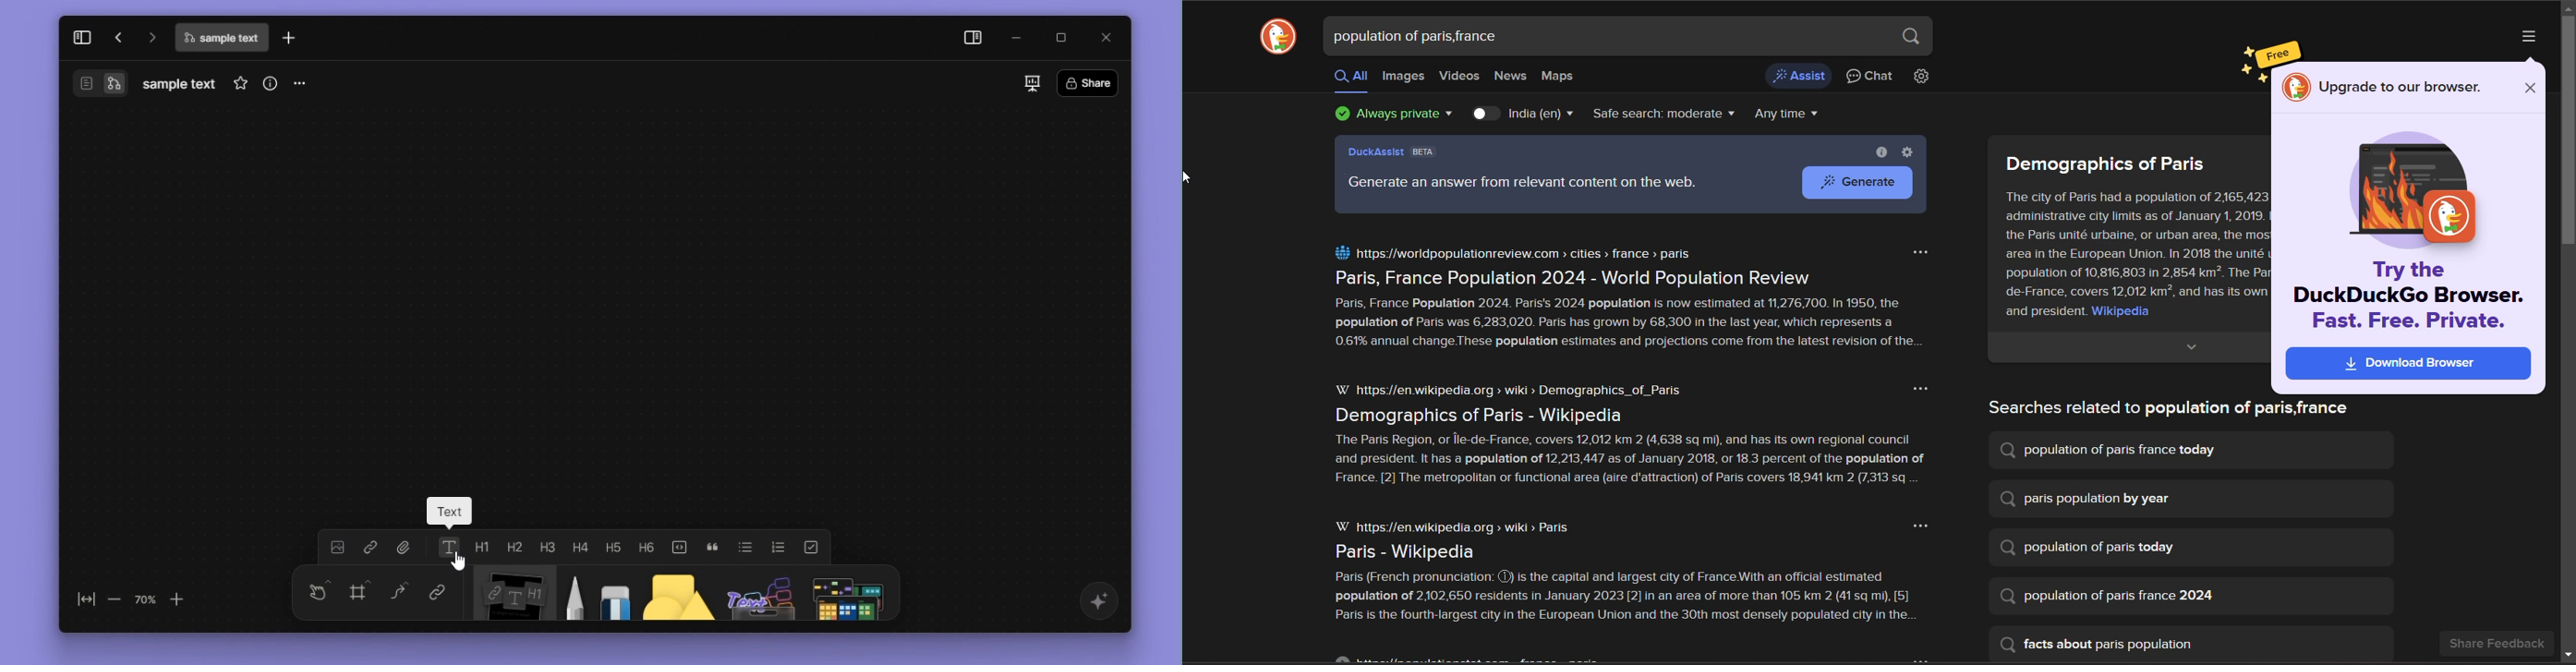 Image resolution: width=2576 pixels, height=672 pixels. Describe the element at coordinates (2160, 409) in the screenshot. I see `Searches related to population of paris,france` at that location.